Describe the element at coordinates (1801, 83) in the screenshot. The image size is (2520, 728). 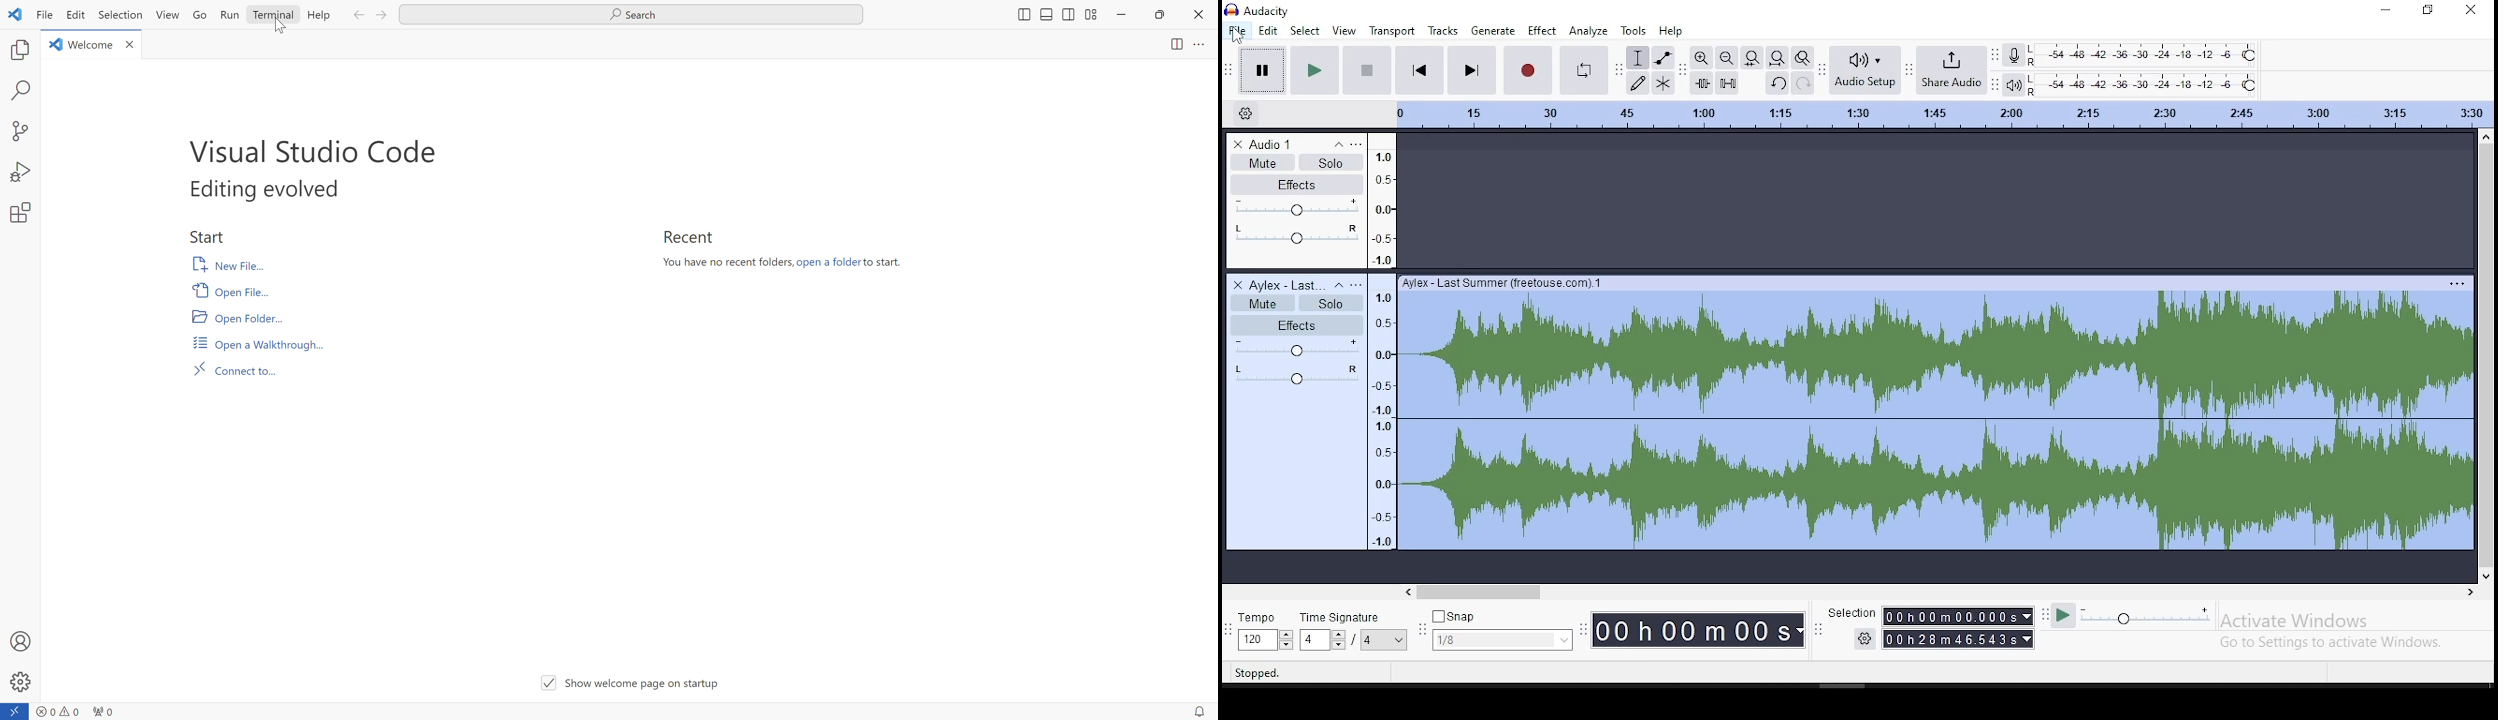
I see `redo` at that location.